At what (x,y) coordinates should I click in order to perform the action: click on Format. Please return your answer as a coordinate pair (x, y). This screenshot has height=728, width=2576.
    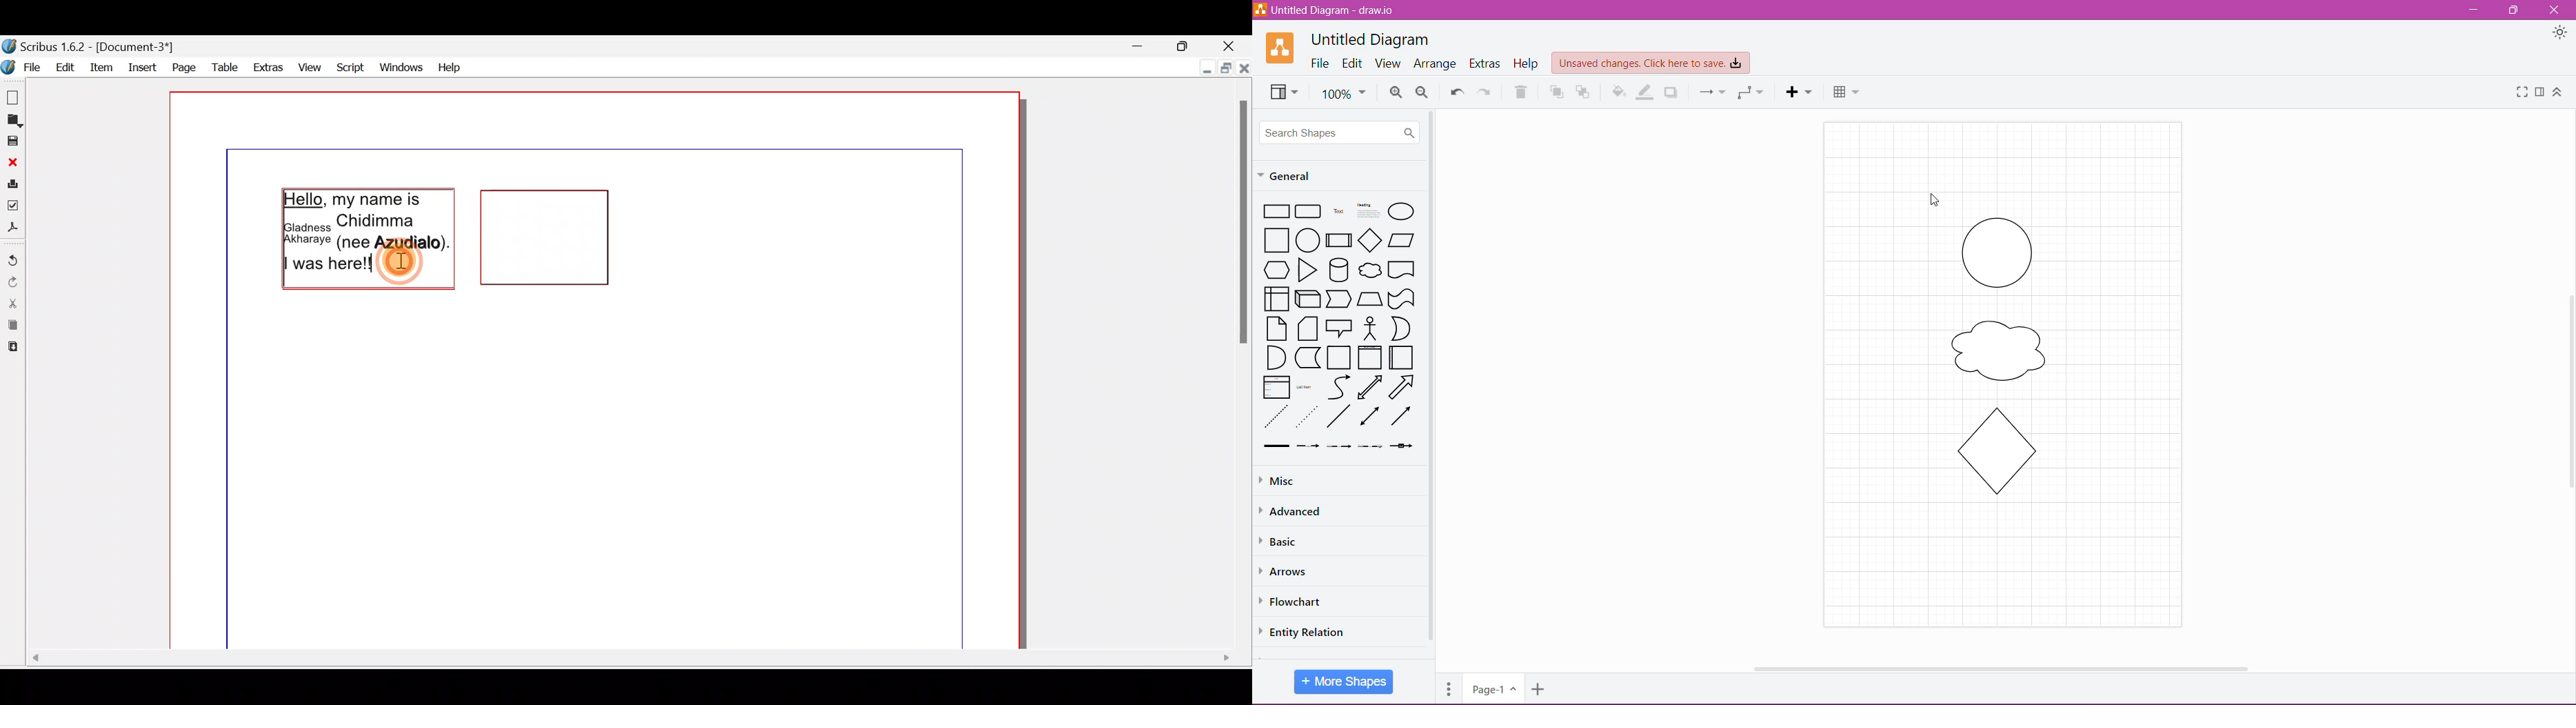
    Looking at the image, I should click on (2540, 92).